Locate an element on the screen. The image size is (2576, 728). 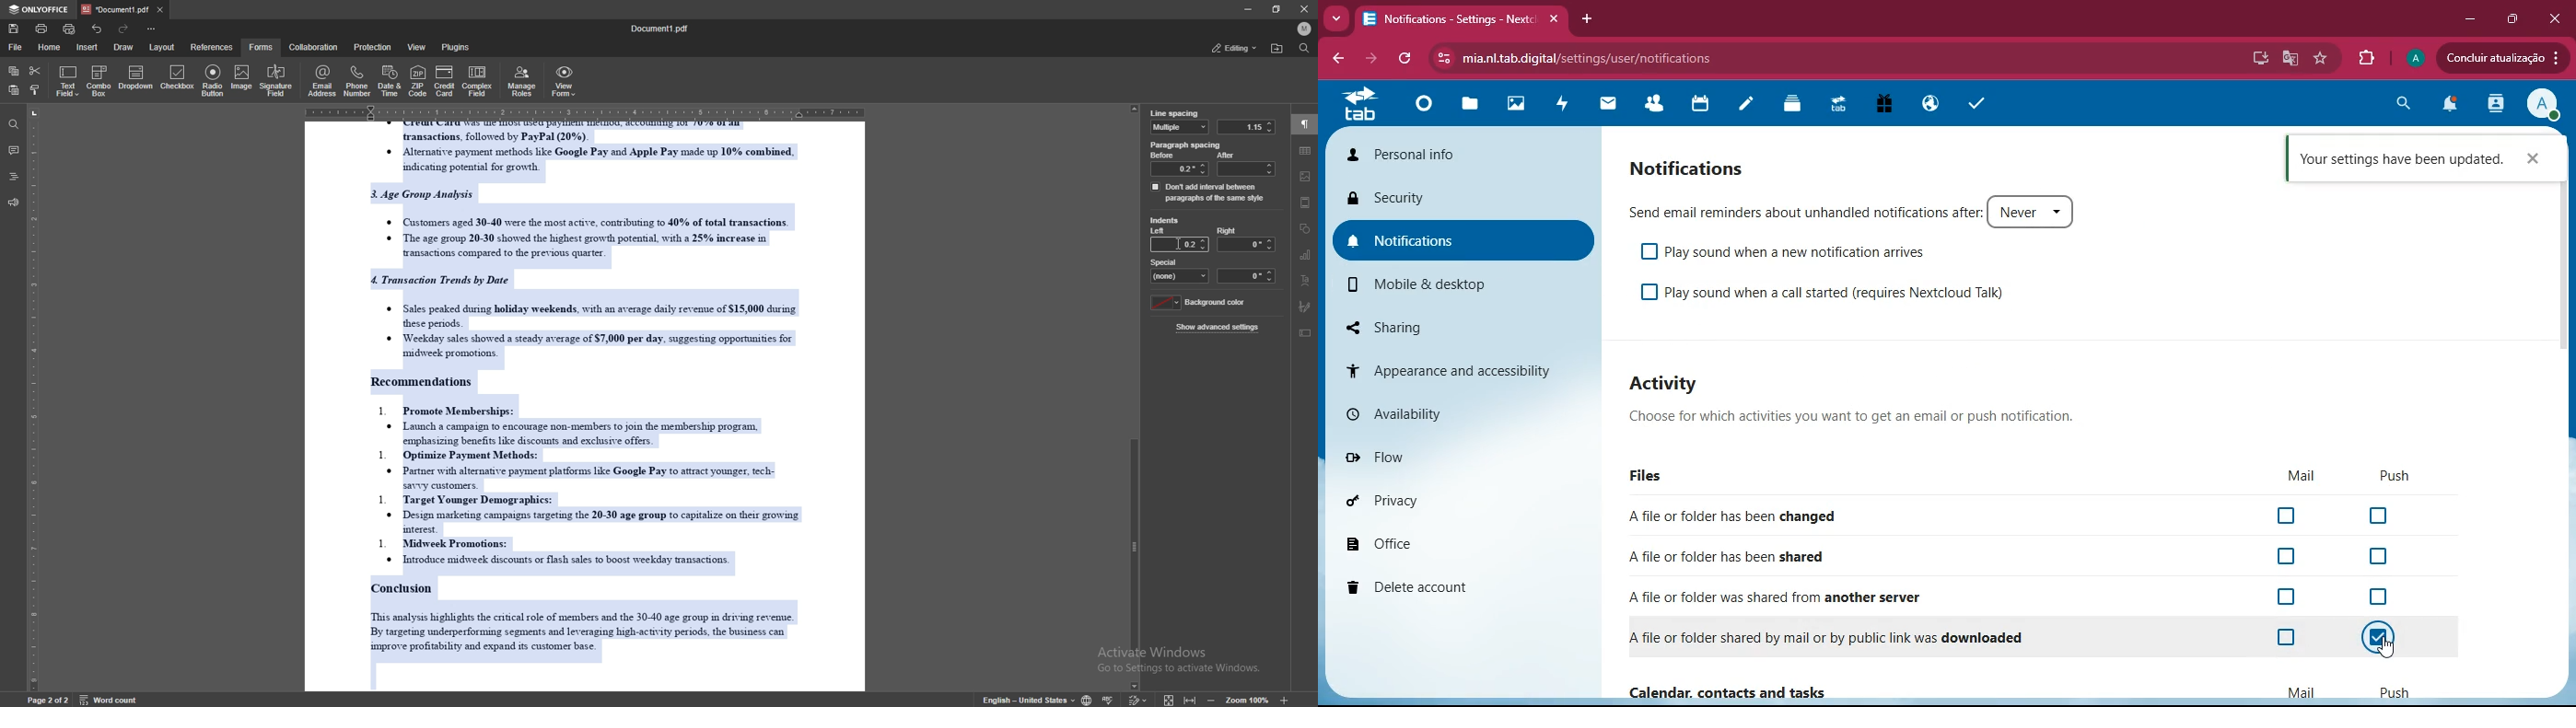
Play sound when a call started (requires Nextcloud Talk) is located at coordinates (1823, 294).